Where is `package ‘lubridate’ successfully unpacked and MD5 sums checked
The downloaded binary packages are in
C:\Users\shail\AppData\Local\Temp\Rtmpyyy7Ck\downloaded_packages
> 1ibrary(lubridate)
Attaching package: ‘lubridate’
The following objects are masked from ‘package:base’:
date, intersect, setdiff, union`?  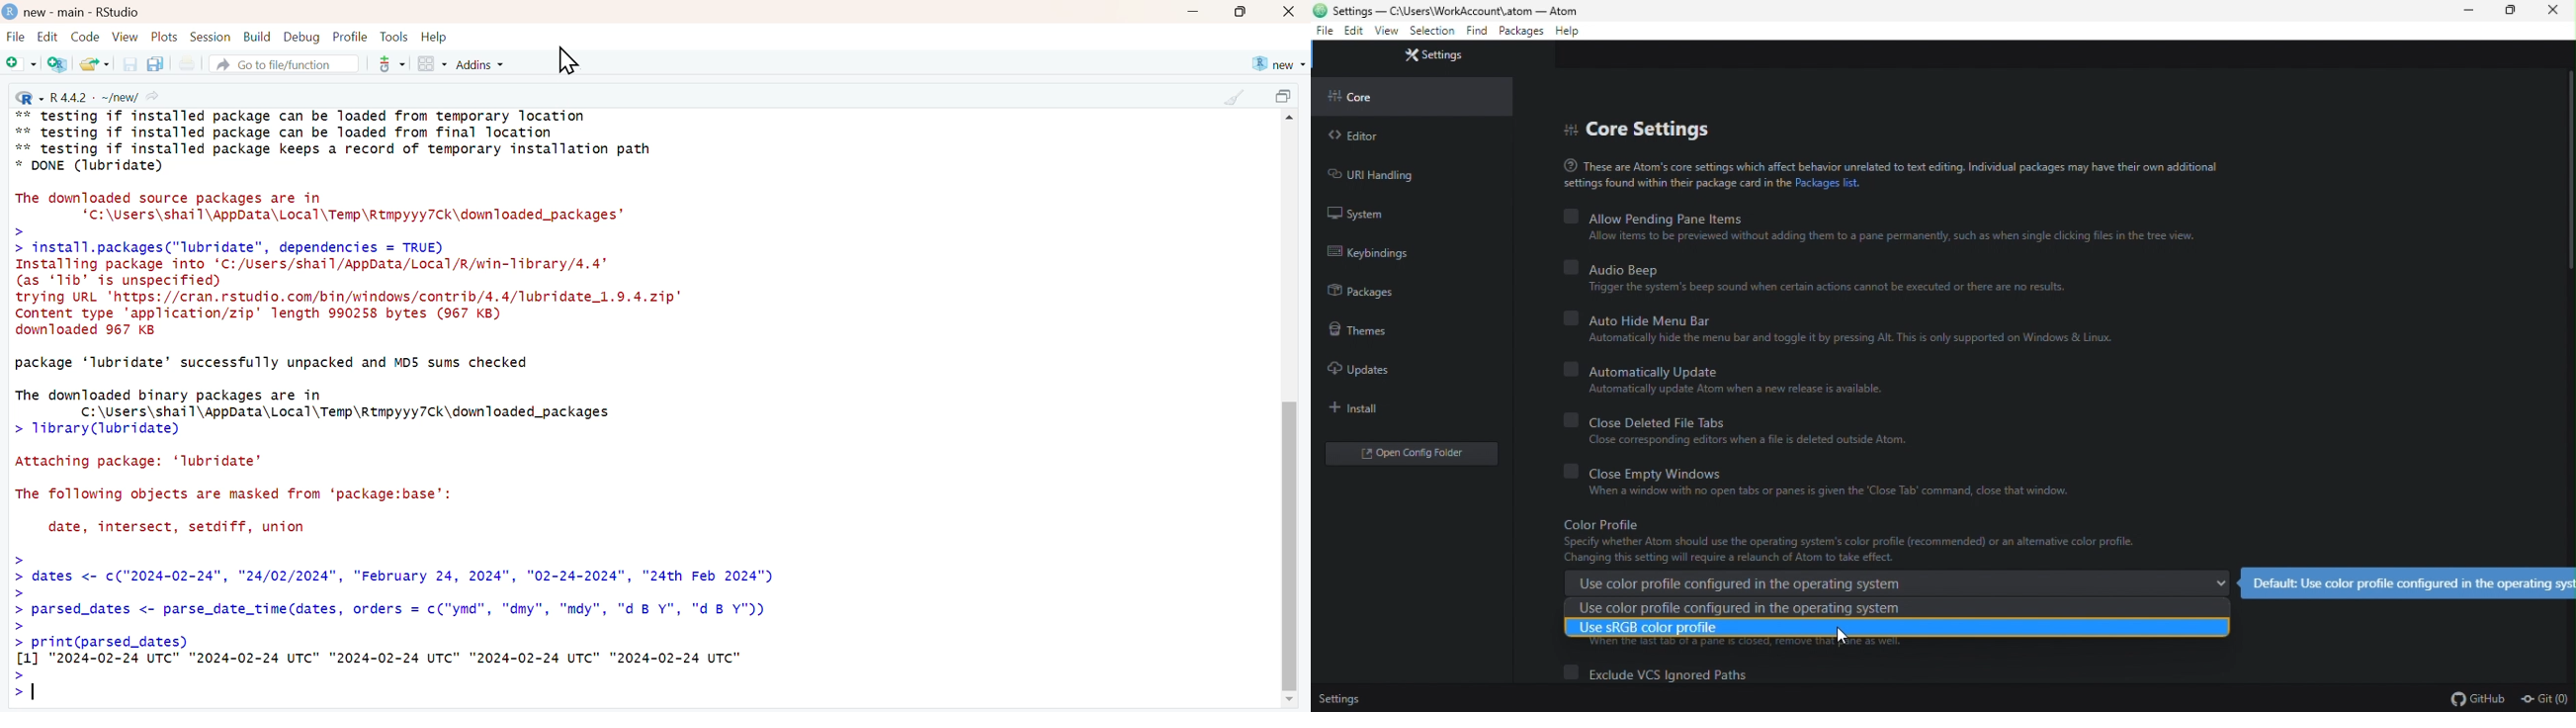
package ‘lubridate’ successfully unpacked and MD5 sums checked
The downloaded binary packages are in
C:\Users\shail\AppData\Local\Temp\Rtmpyyy7Ck\downloaded_packages
> 1ibrary(lubridate)
Attaching package: ‘lubridate’
The following objects are masked from ‘package:base’:
date, intersect, setdiff, union is located at coordinates (319, 445).